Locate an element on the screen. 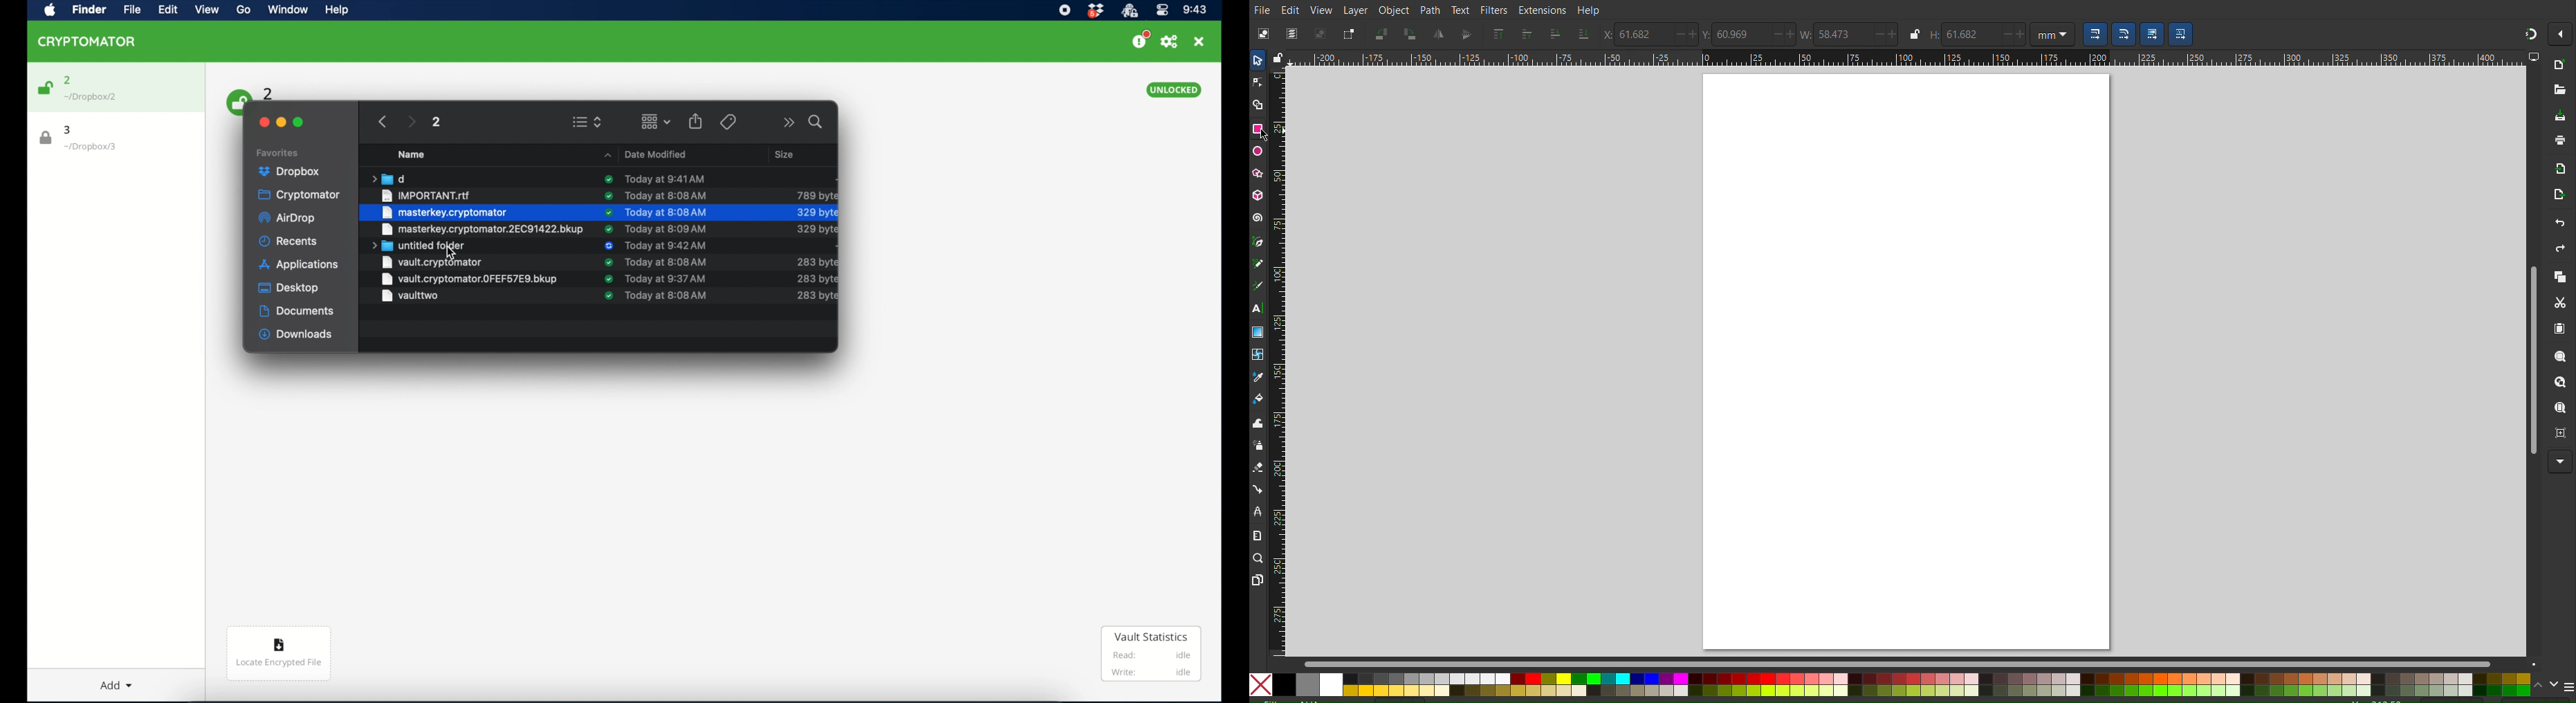 This screenshot has width=2576, height=728. sync is located at coordinates (607, 196).